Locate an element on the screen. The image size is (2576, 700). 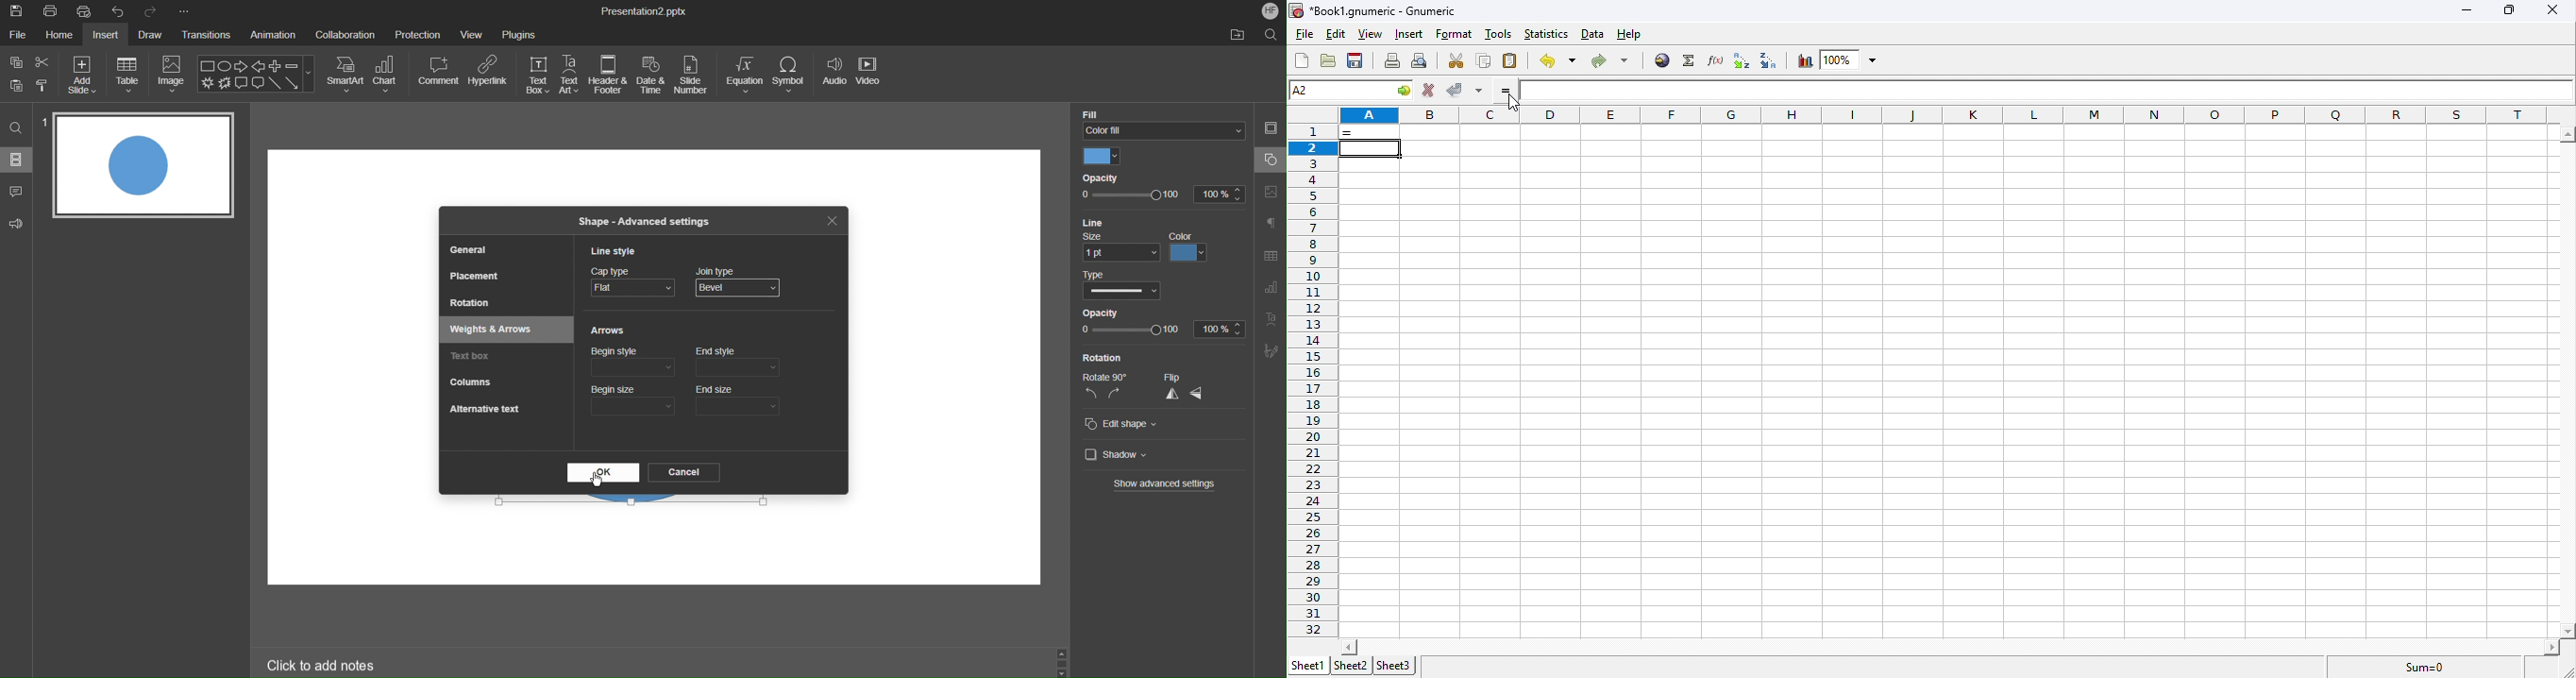
End style is located at coordinates (739, 362).